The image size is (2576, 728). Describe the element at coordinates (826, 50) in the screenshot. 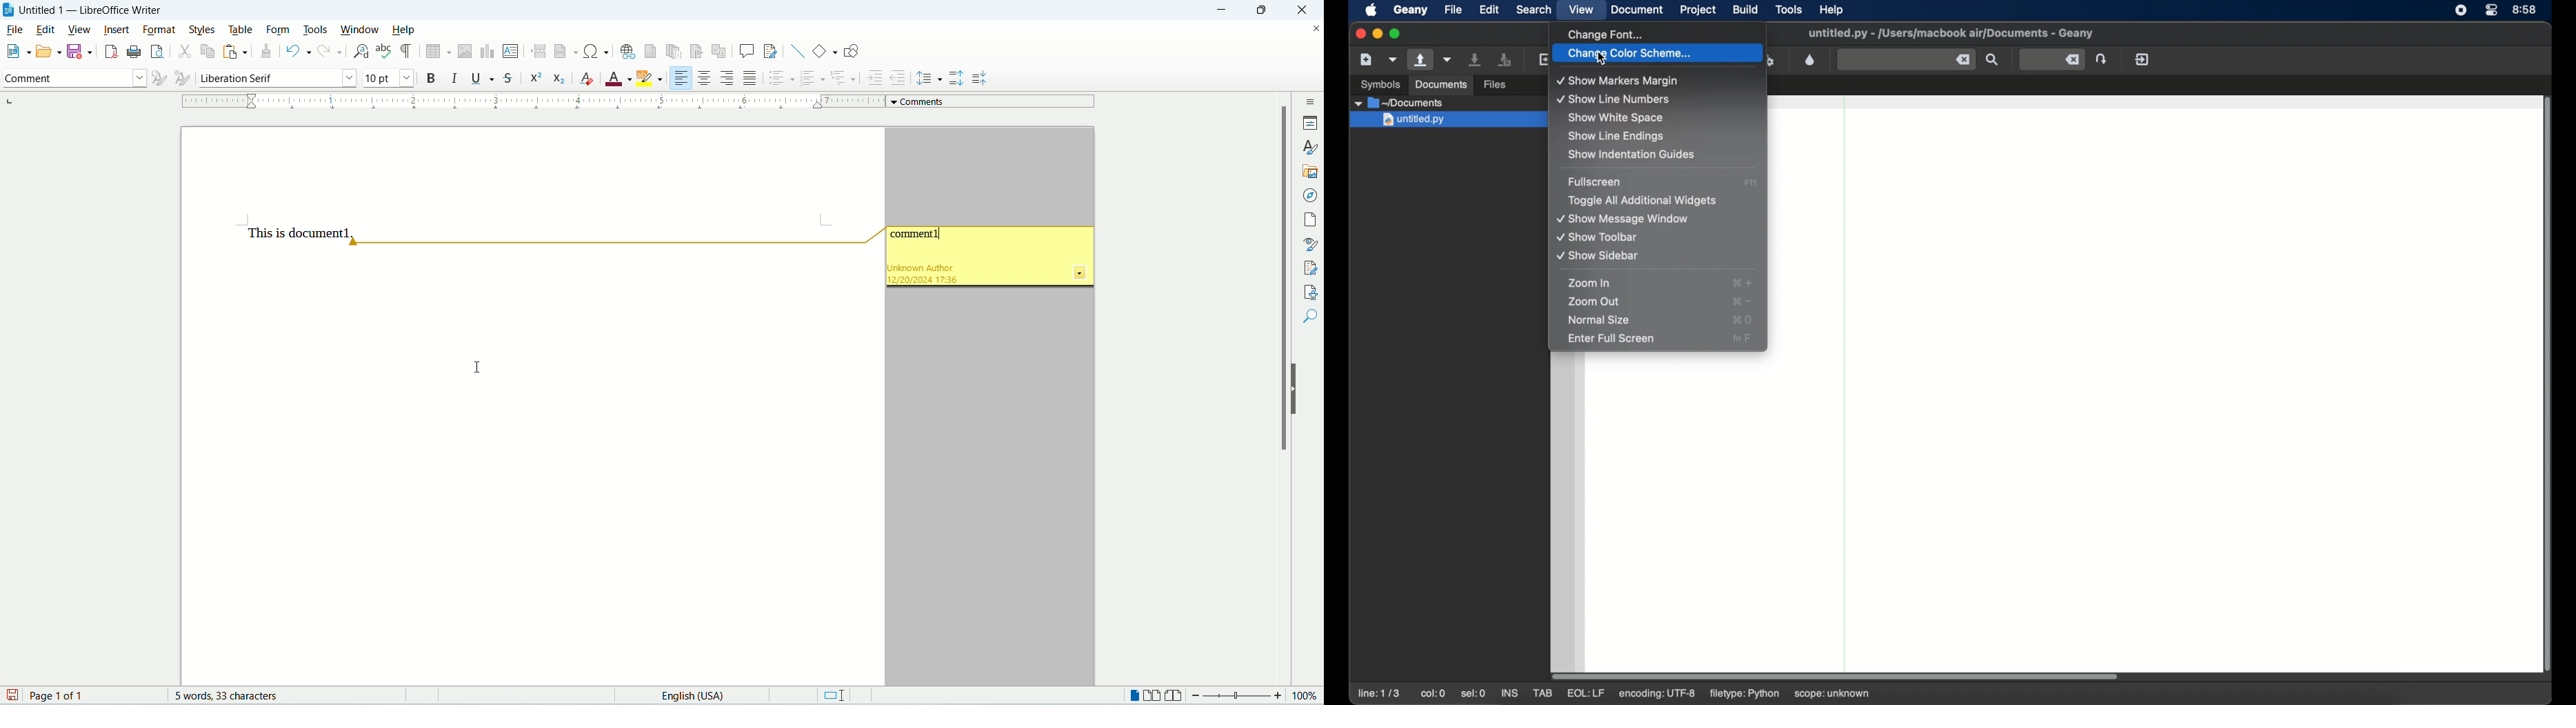

I see `basic shapes` at that location.